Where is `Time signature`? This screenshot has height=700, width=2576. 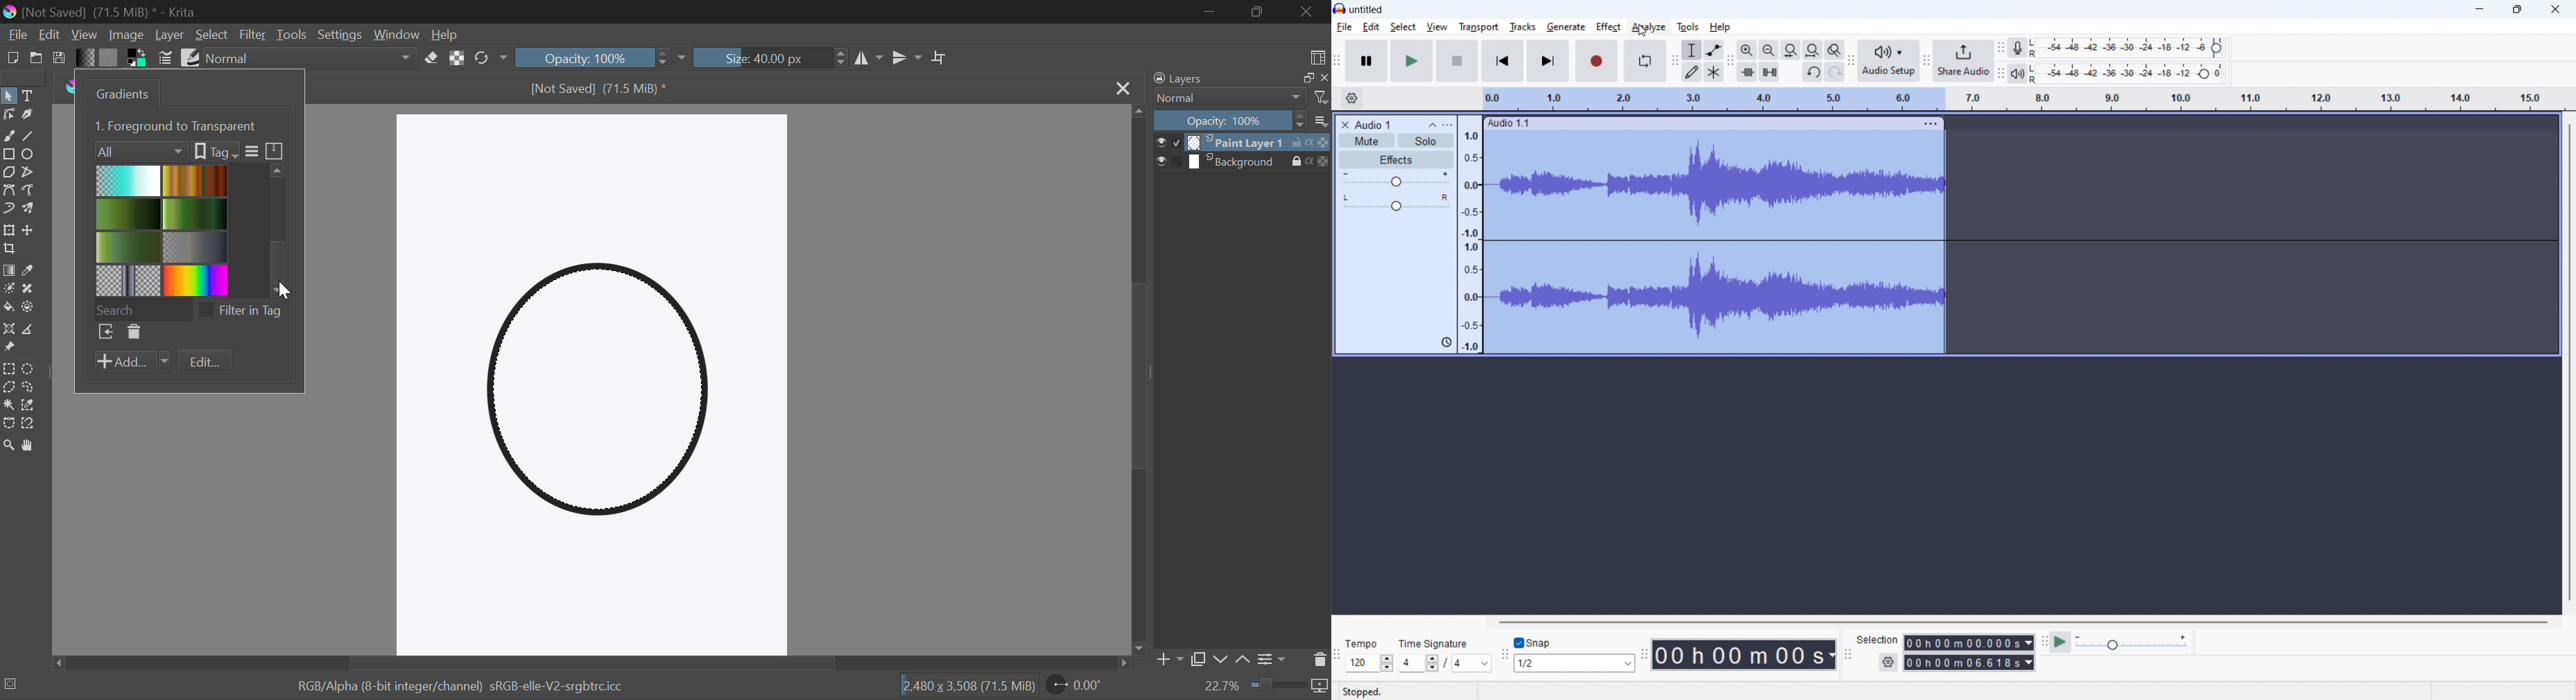 Time signature is located at coordinates (1439, 642).